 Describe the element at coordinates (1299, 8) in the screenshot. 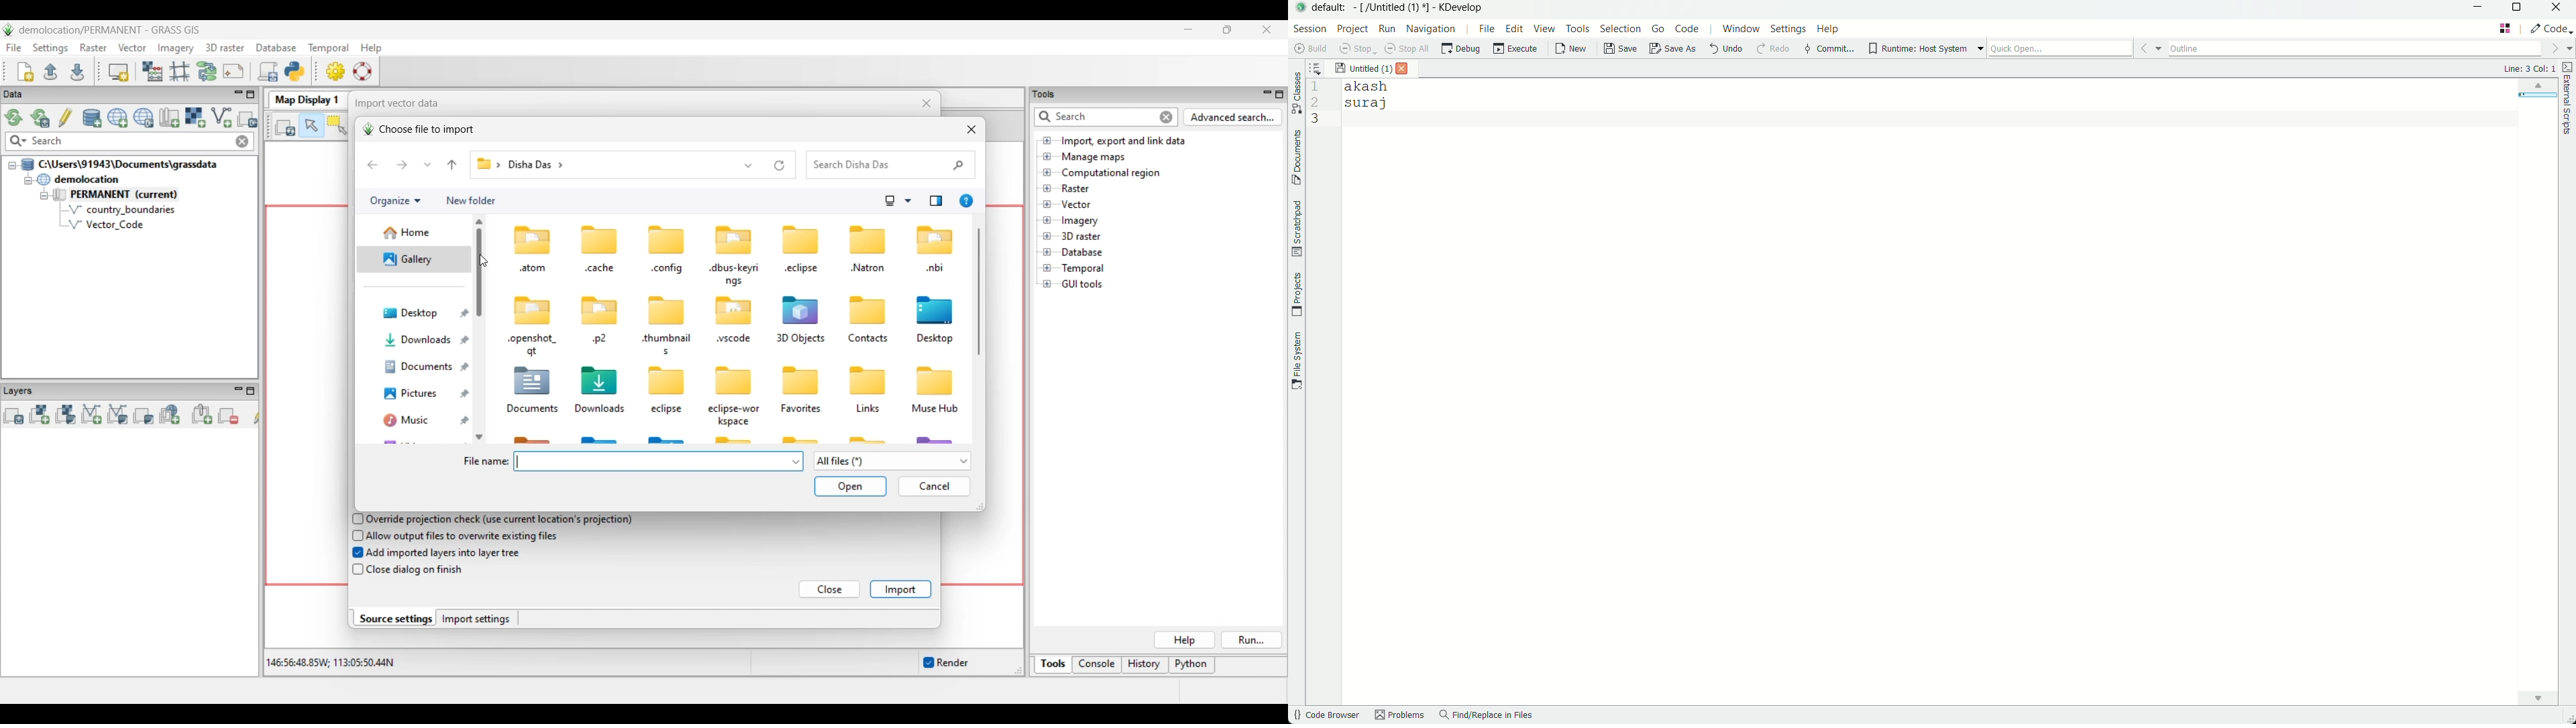

I see `app icon` at that location.